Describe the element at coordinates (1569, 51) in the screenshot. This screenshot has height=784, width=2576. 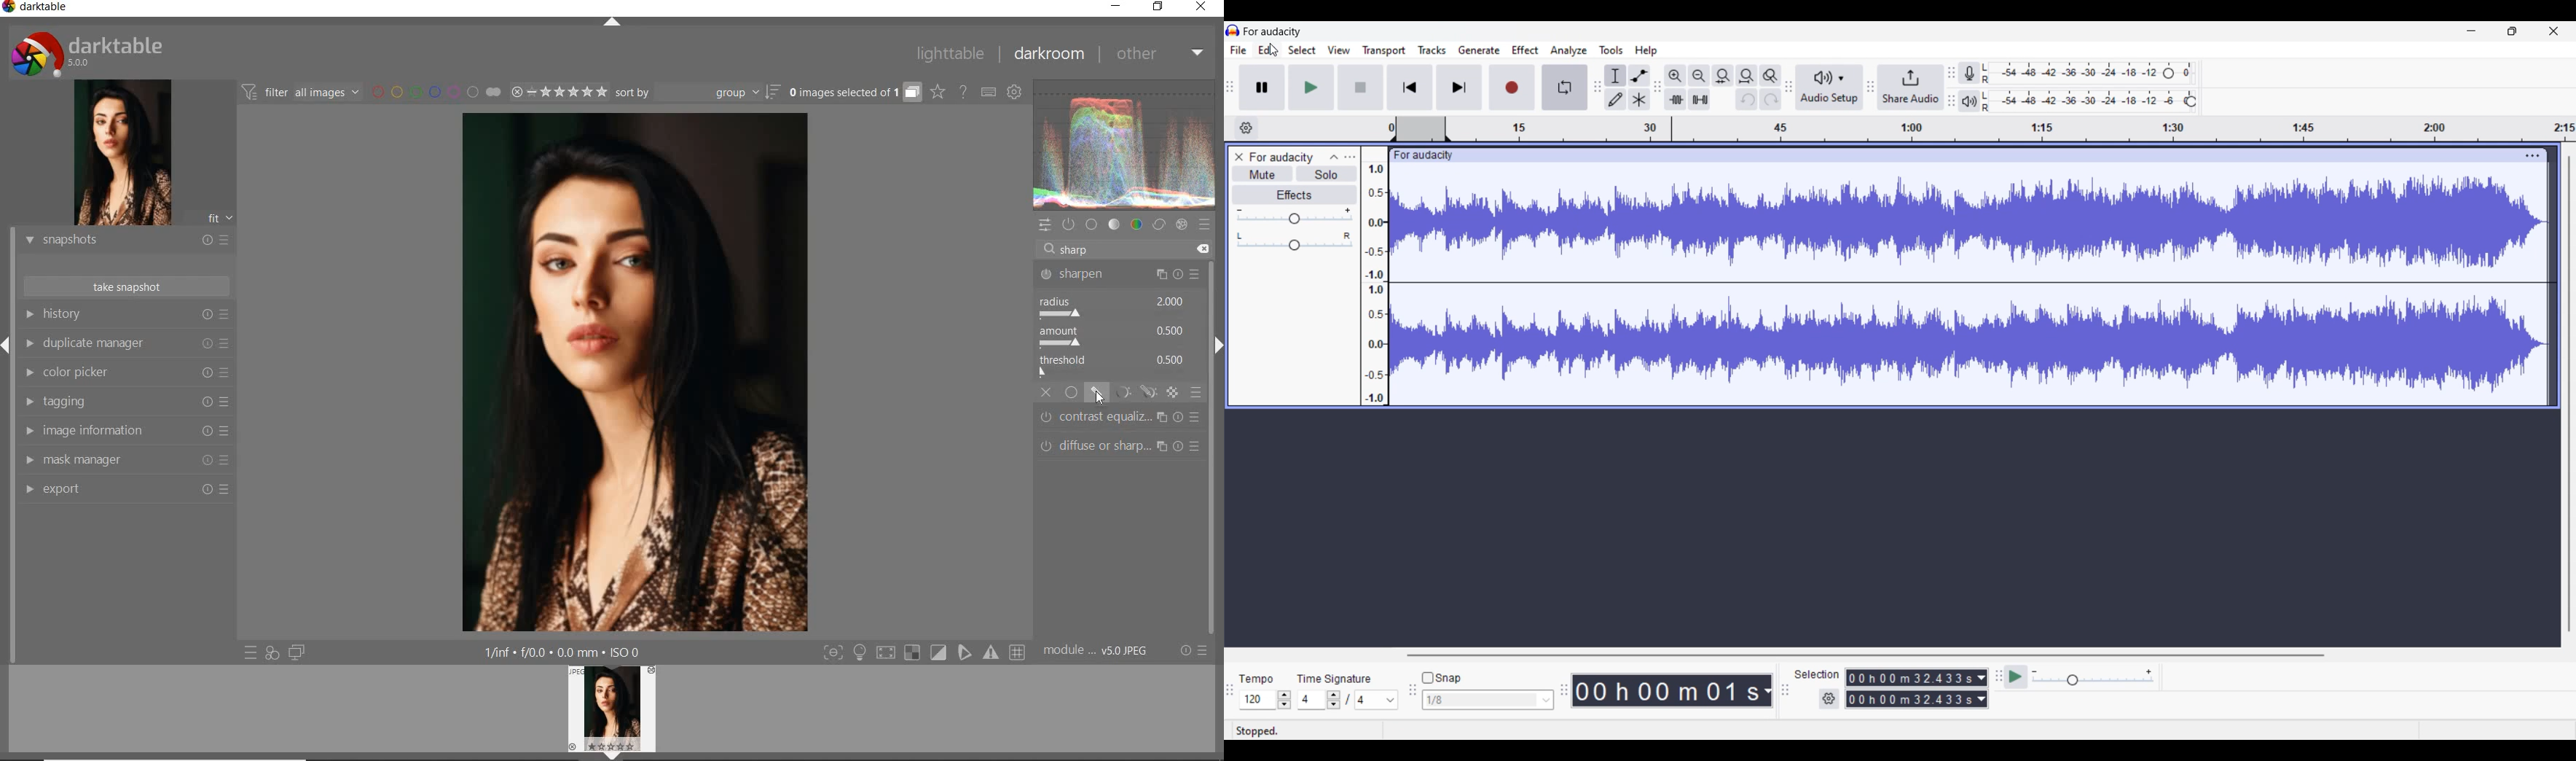
I see `Analyze menu` at that location.